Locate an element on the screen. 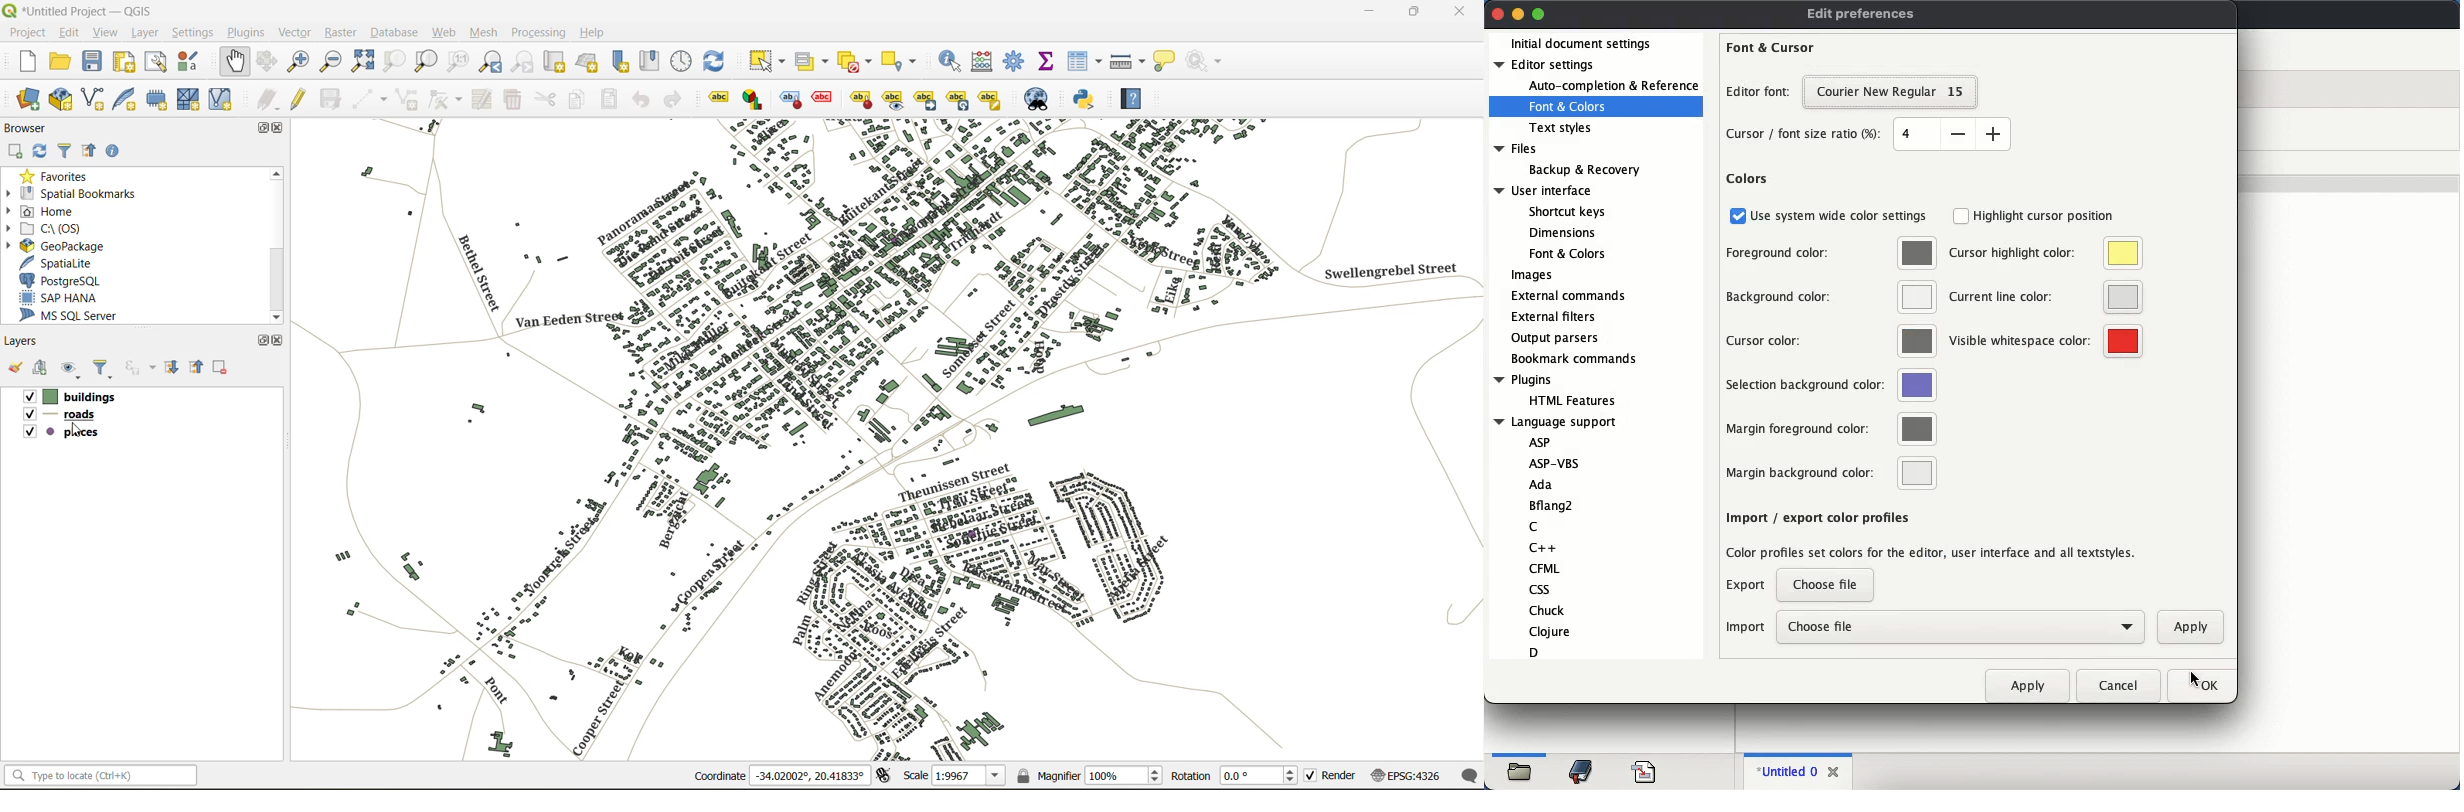 The width and height of the screenshot is (2464, 812). apply is located at coordinates (2190, 627).